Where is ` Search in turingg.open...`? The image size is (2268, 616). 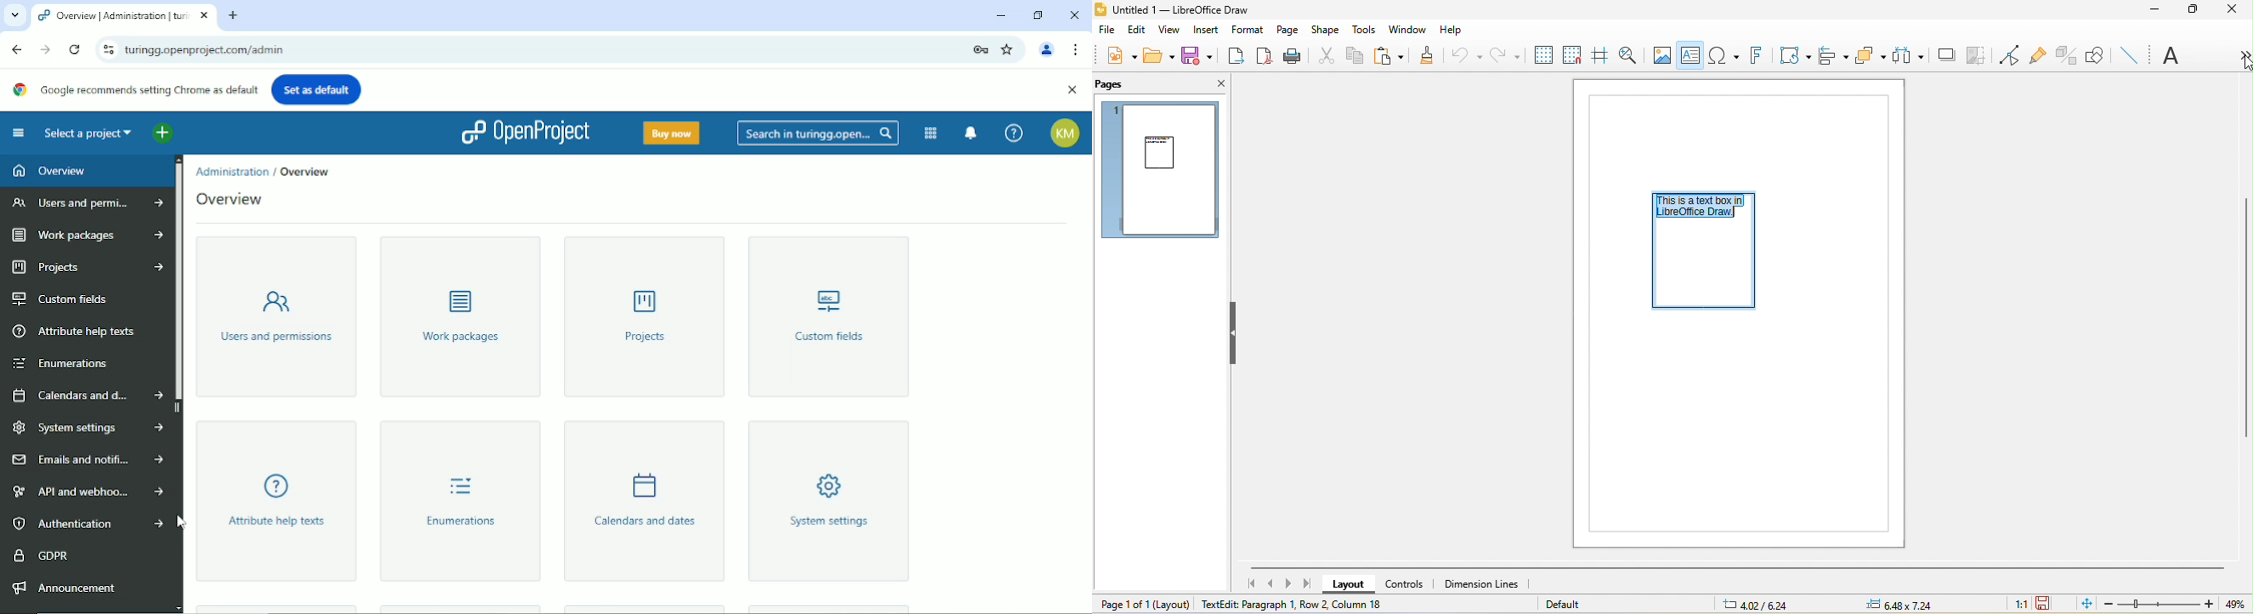  Search in turingg.open... is located at coordinates (818, 133).